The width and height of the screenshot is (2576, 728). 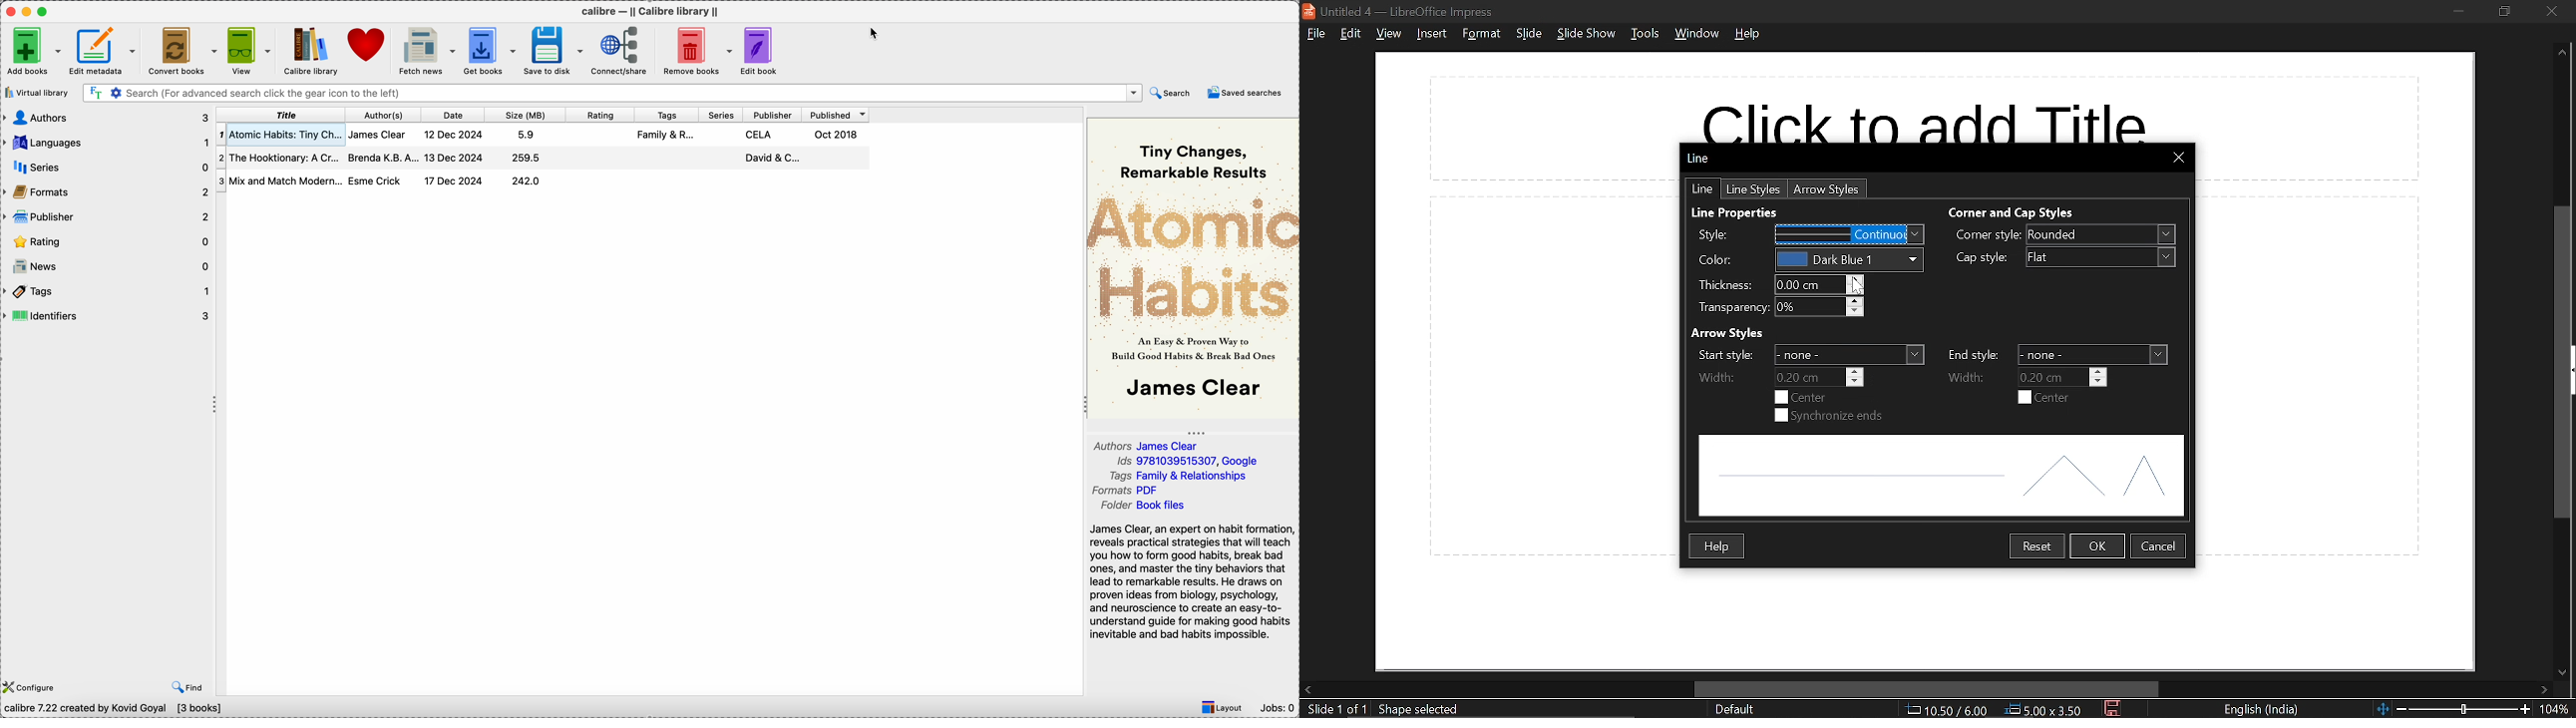 What do you see at coordinates (877, 34) in the screenshot?
I see `cursor` at bounding box center [877, 34].